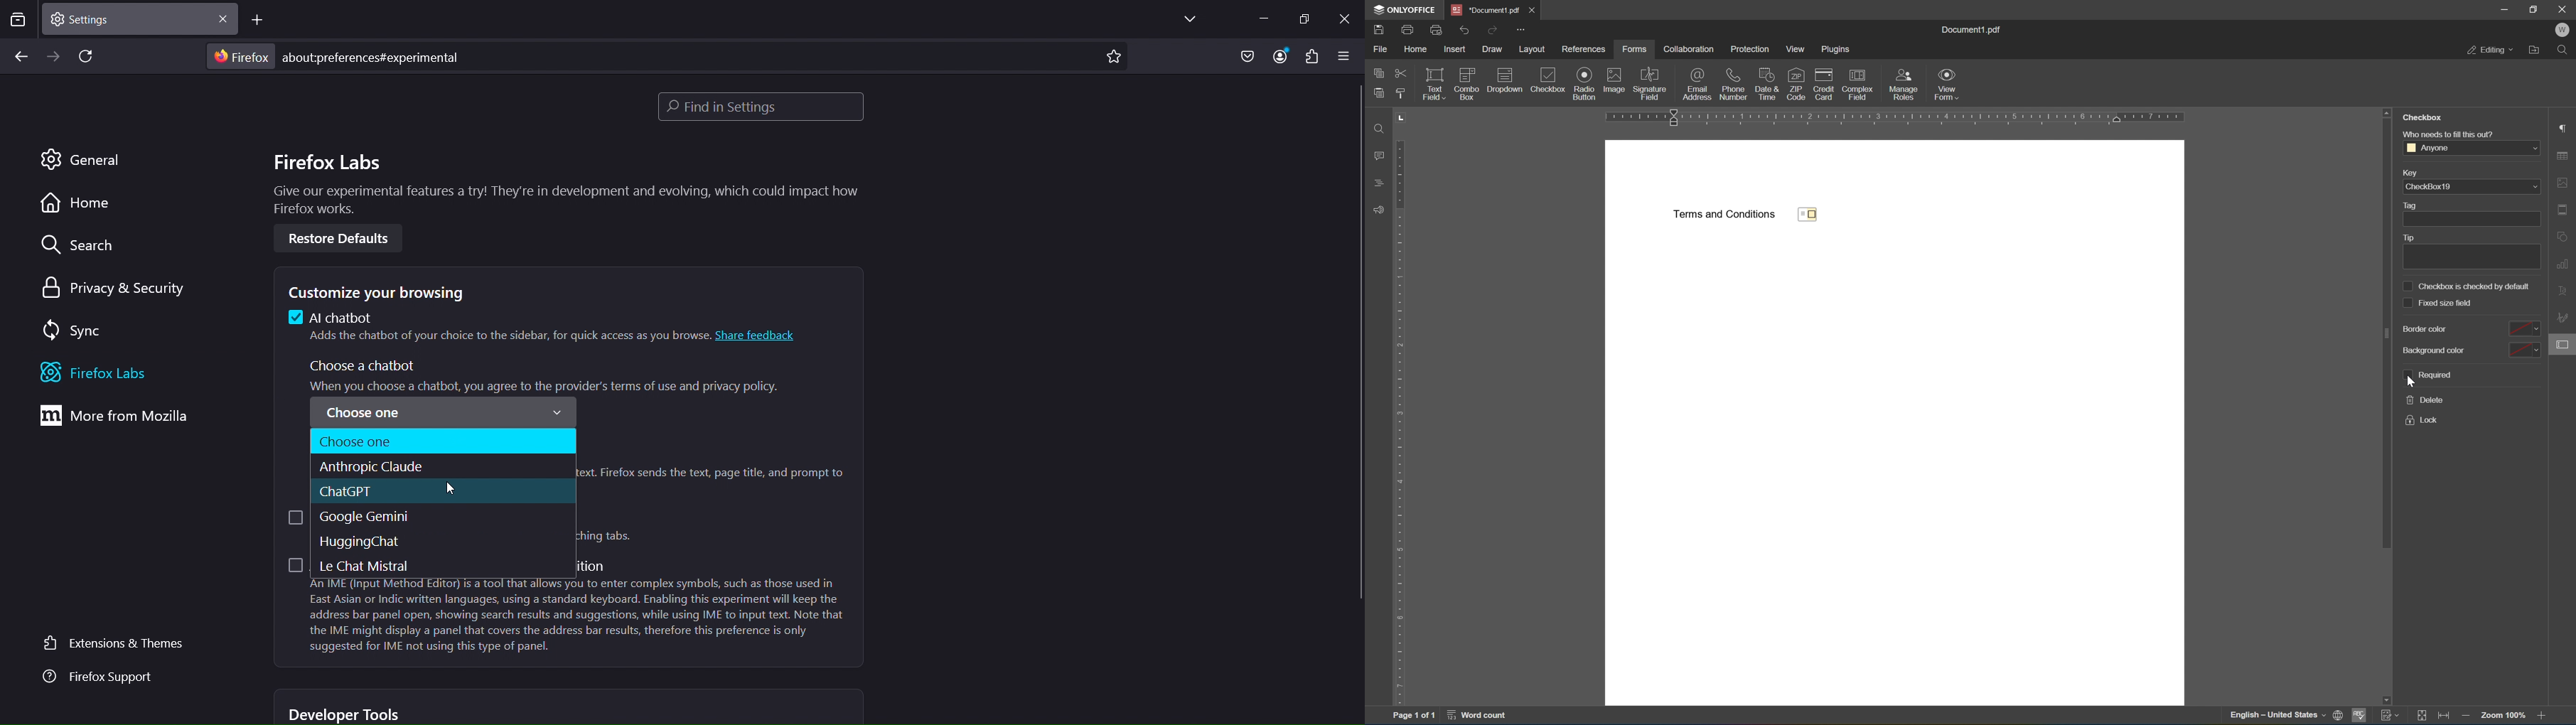 The height and width of the screenshot is (728, 2576). I want to click on share feedback, so click(756, 334).